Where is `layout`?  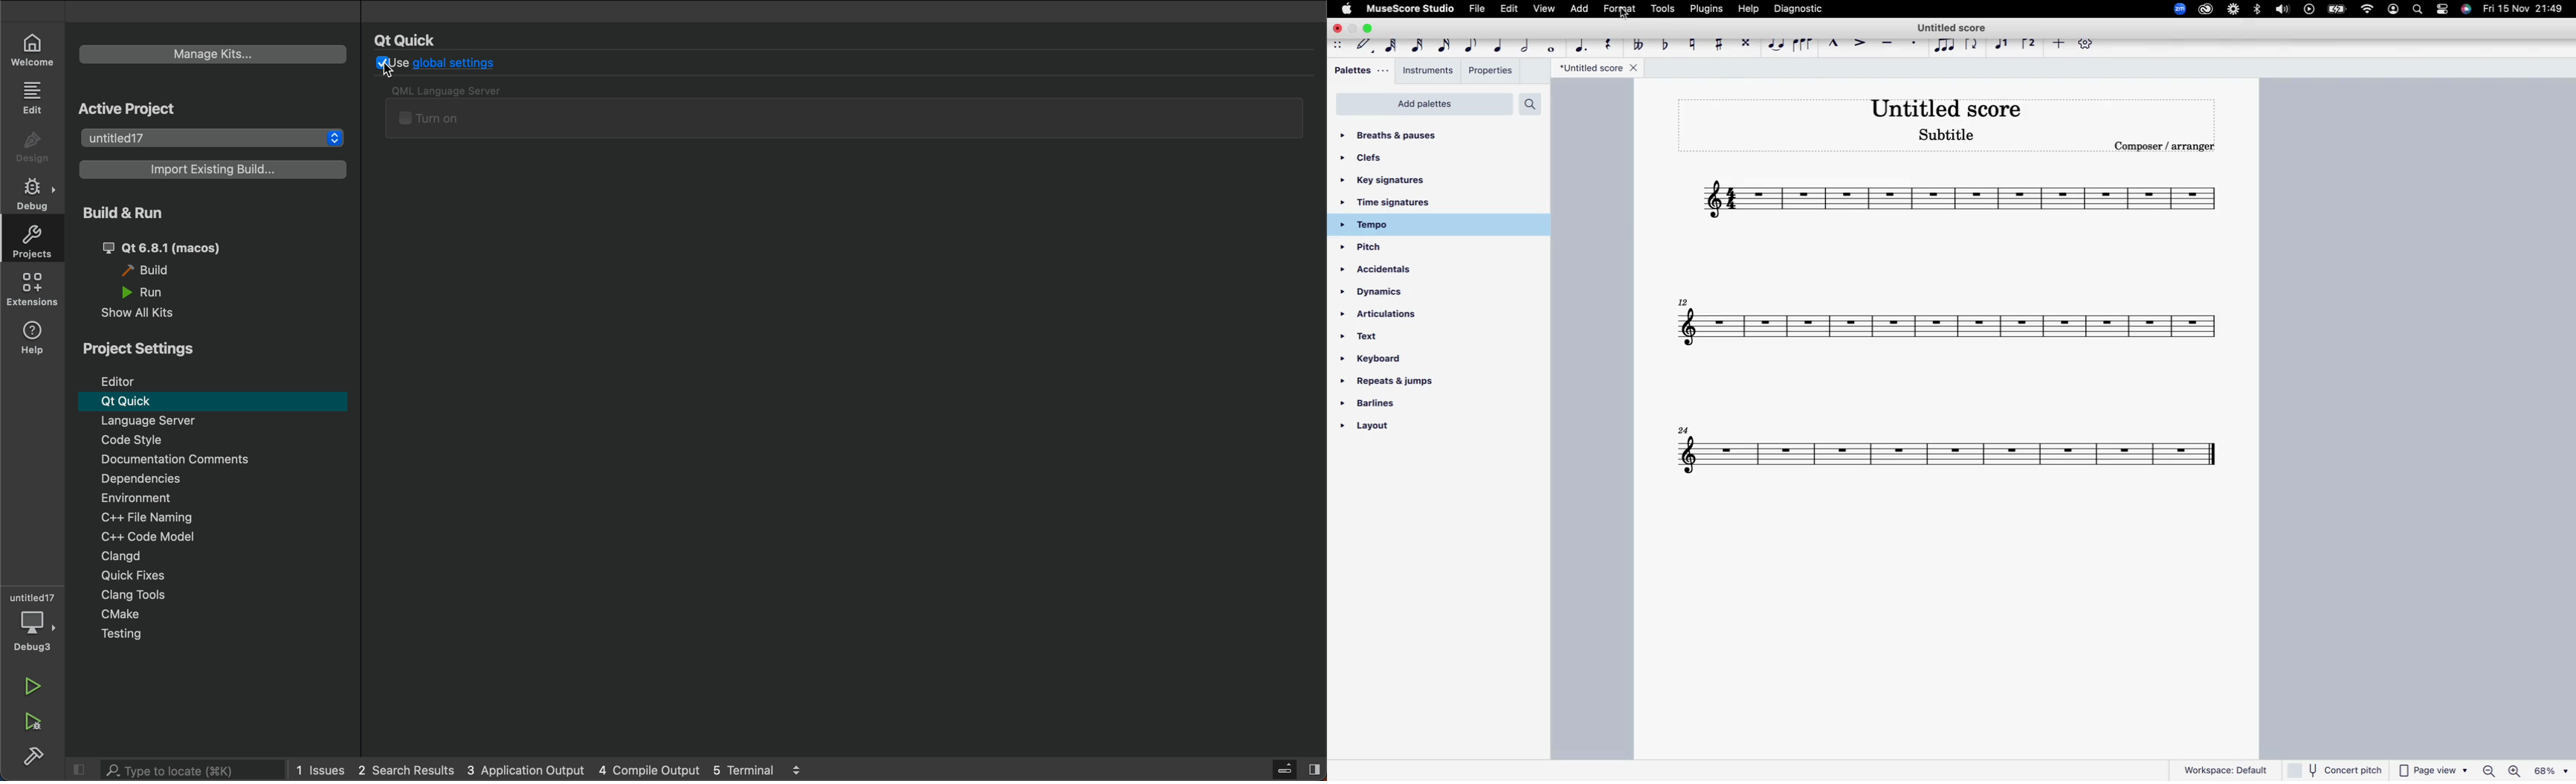
layout is located at coordinates (1398, 430).